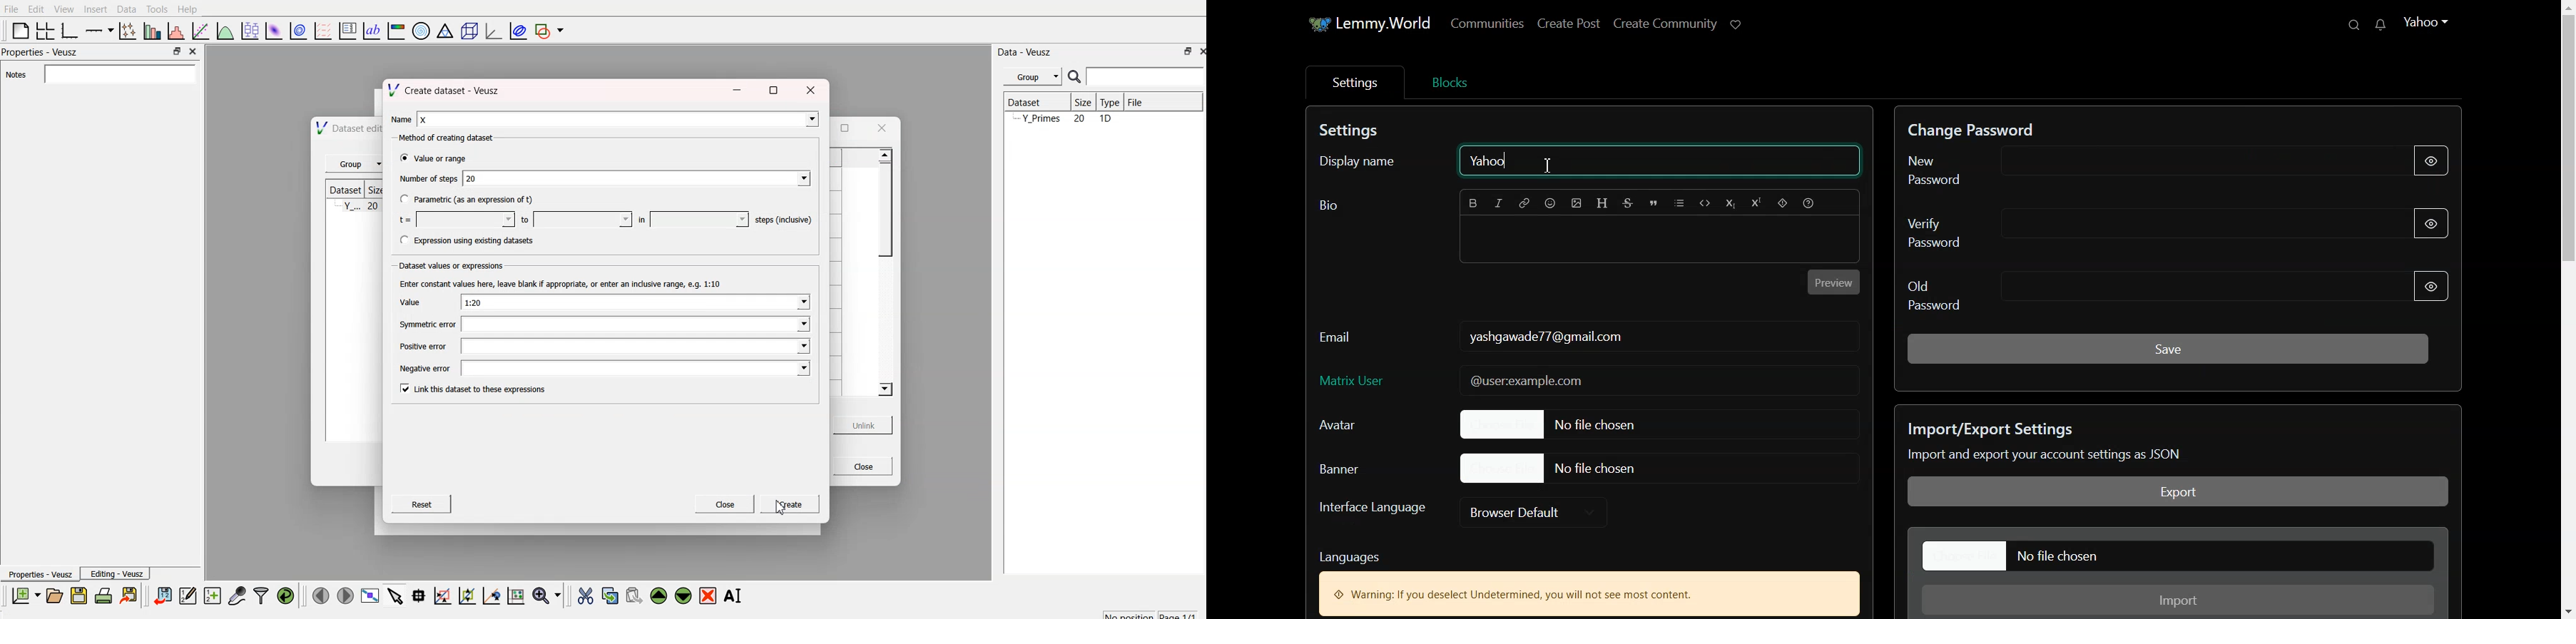 This screenshot has width=2576, height=644. What do you see at coordinates (470, 199) in the screenshot?
I see `("Parametric (as an expression of t)` at bounding box center [470, 199].